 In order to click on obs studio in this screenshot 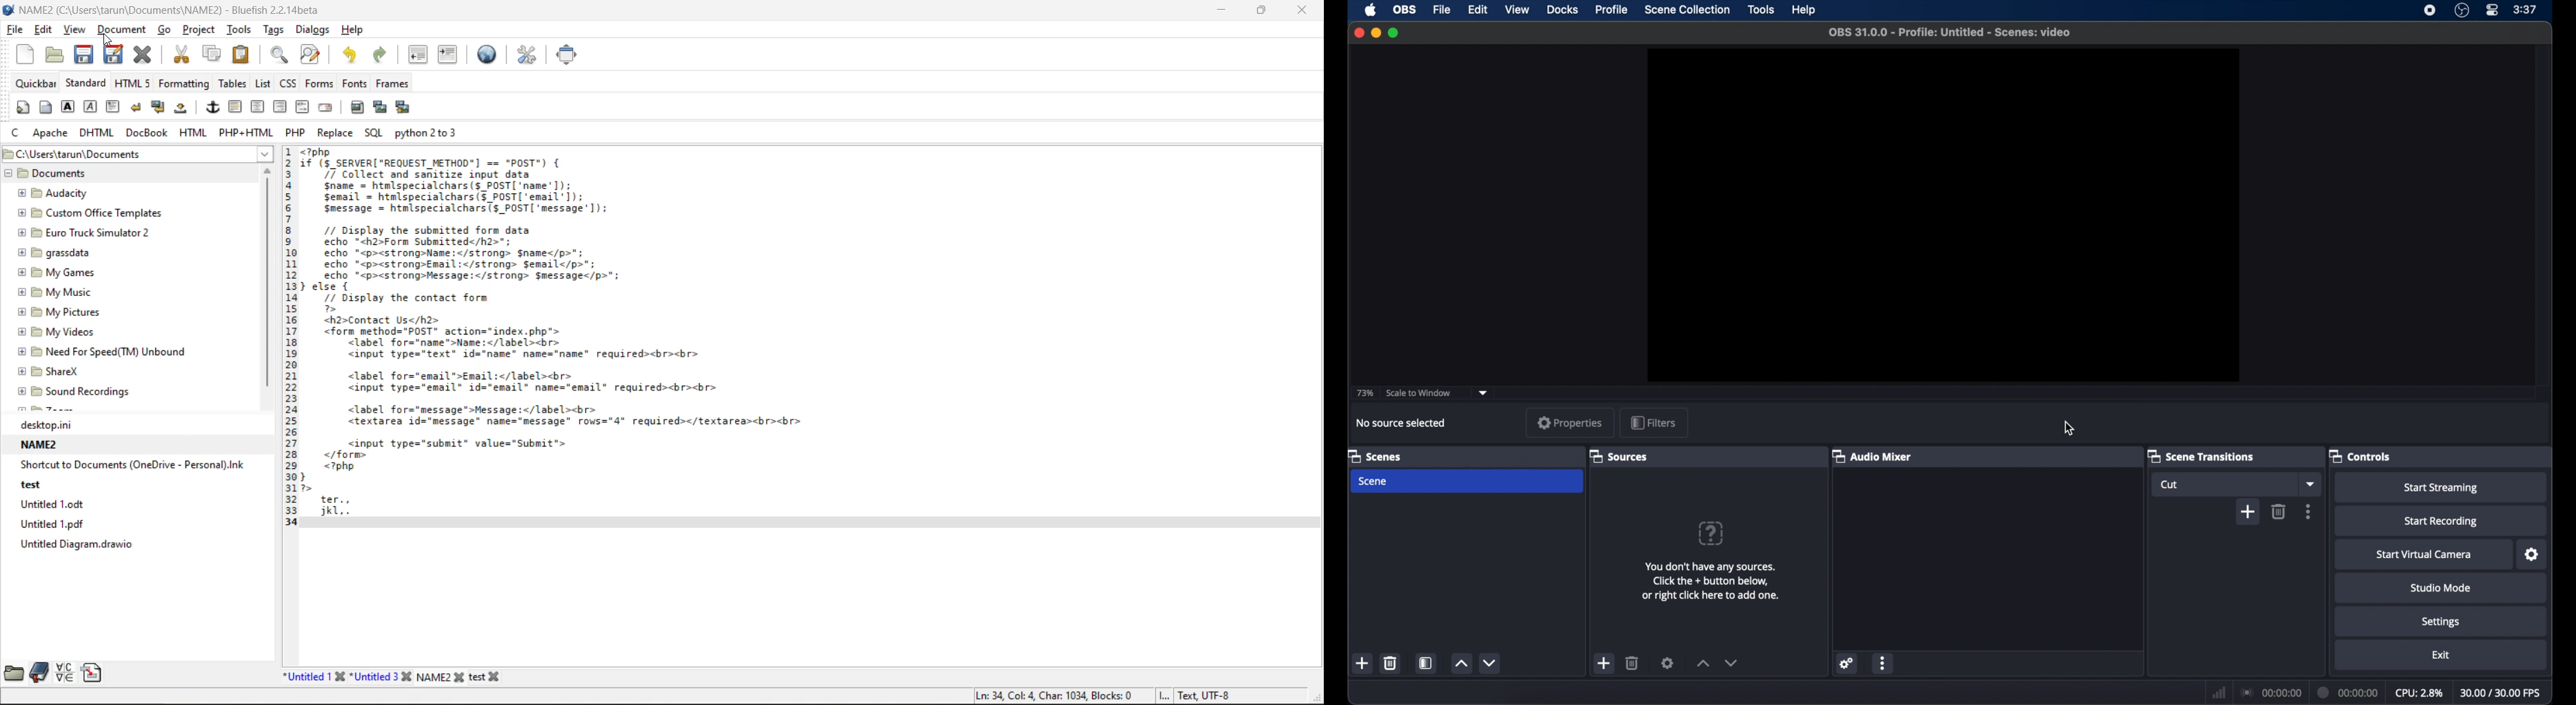, I will do `click(2462, 10)`.